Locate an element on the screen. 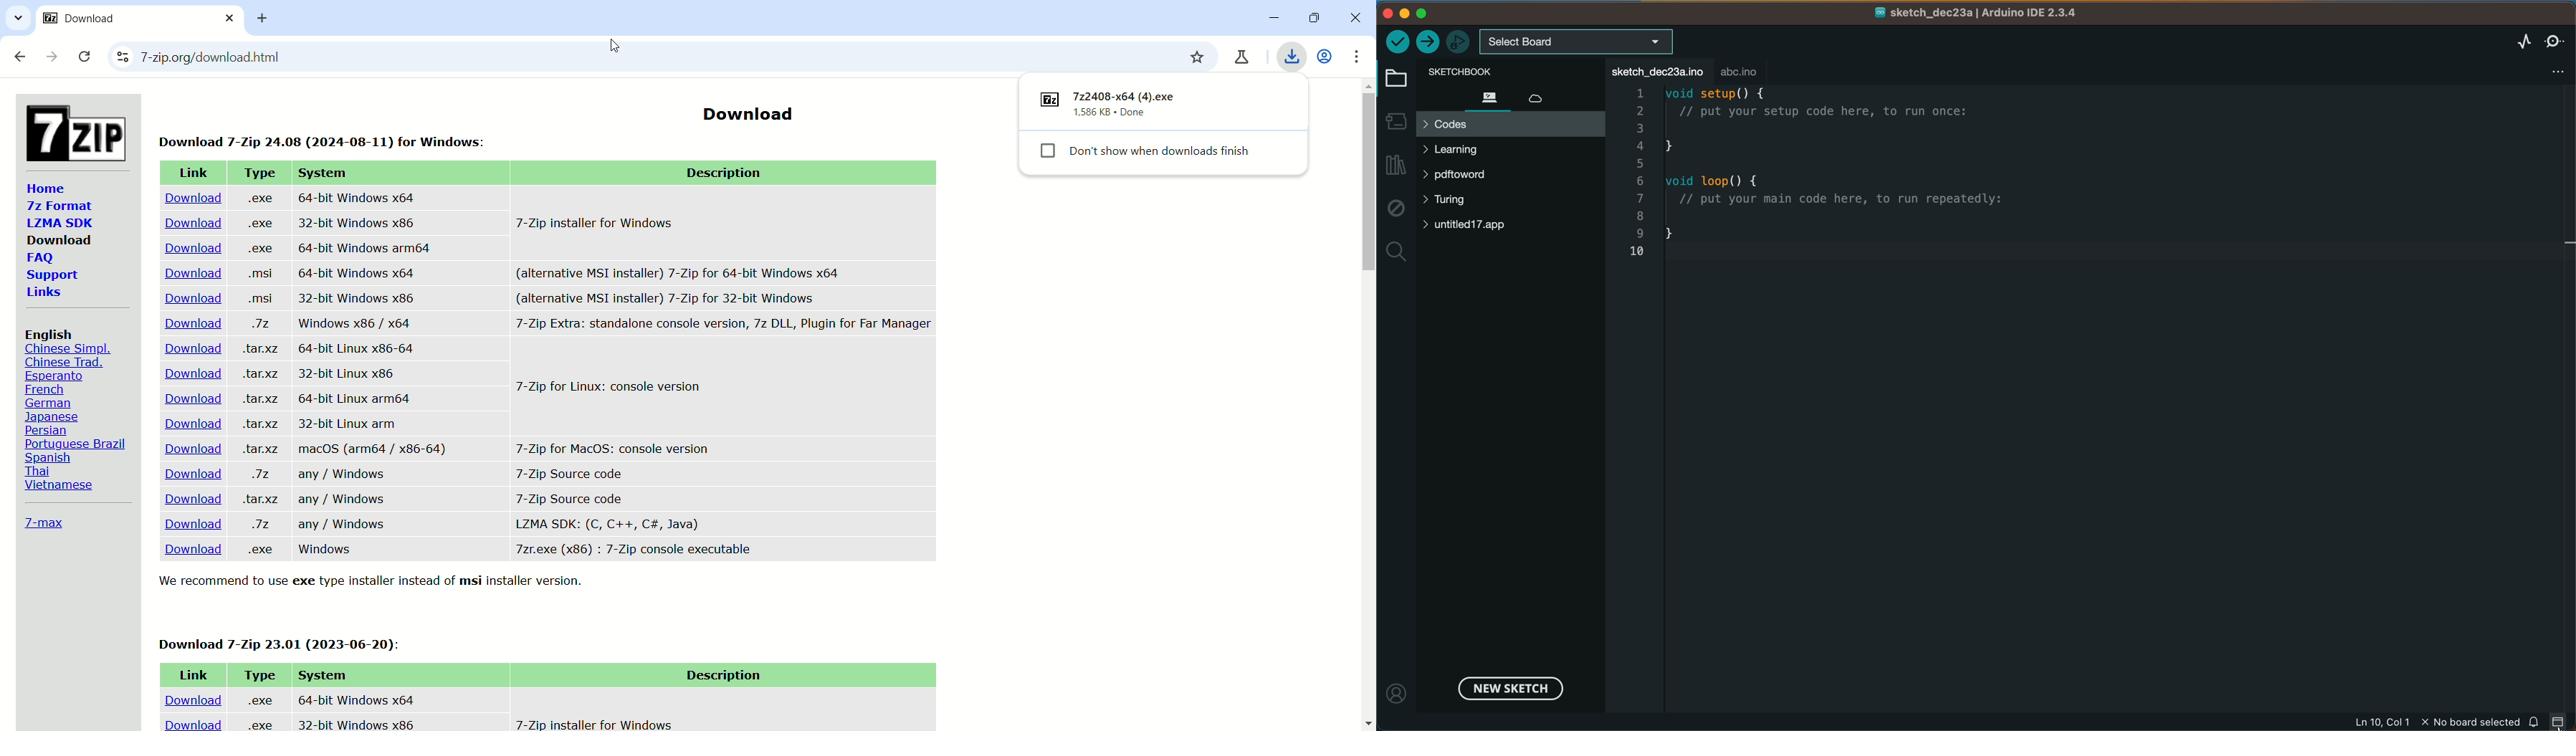  minimize is located at coordinates (1354, 20).